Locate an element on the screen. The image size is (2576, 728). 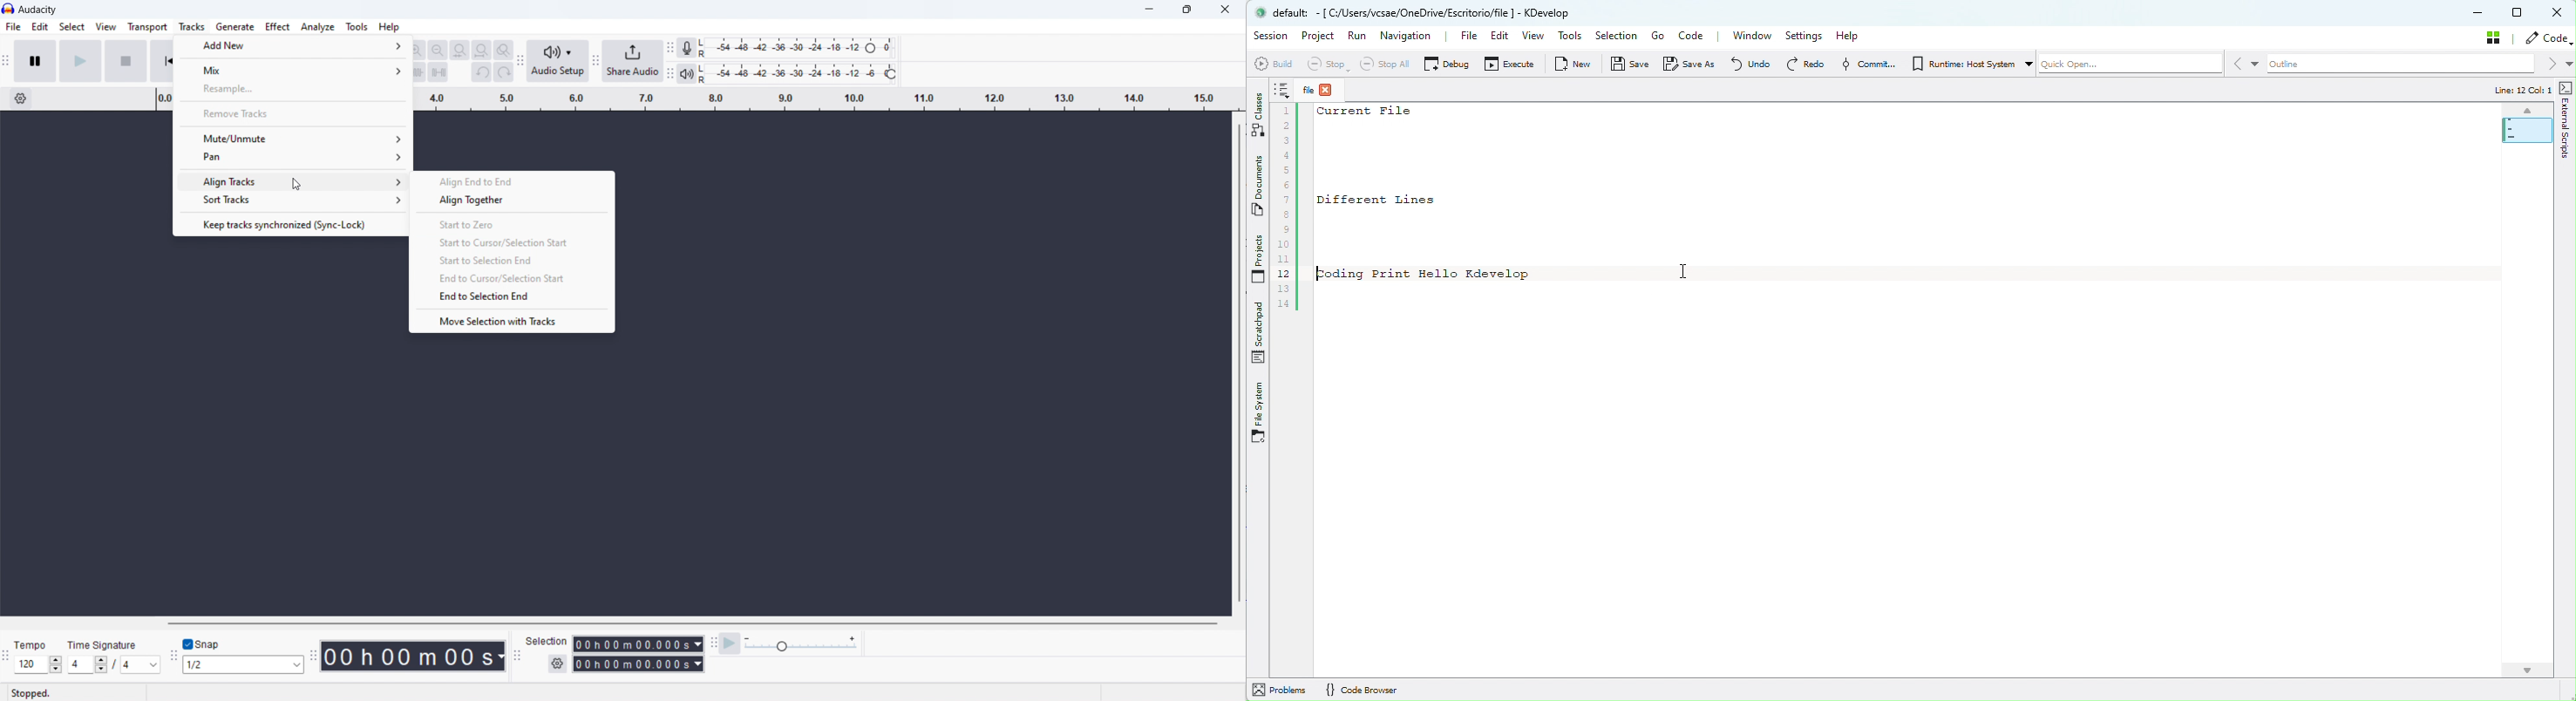
cursor is located at coordinates (297, 184).